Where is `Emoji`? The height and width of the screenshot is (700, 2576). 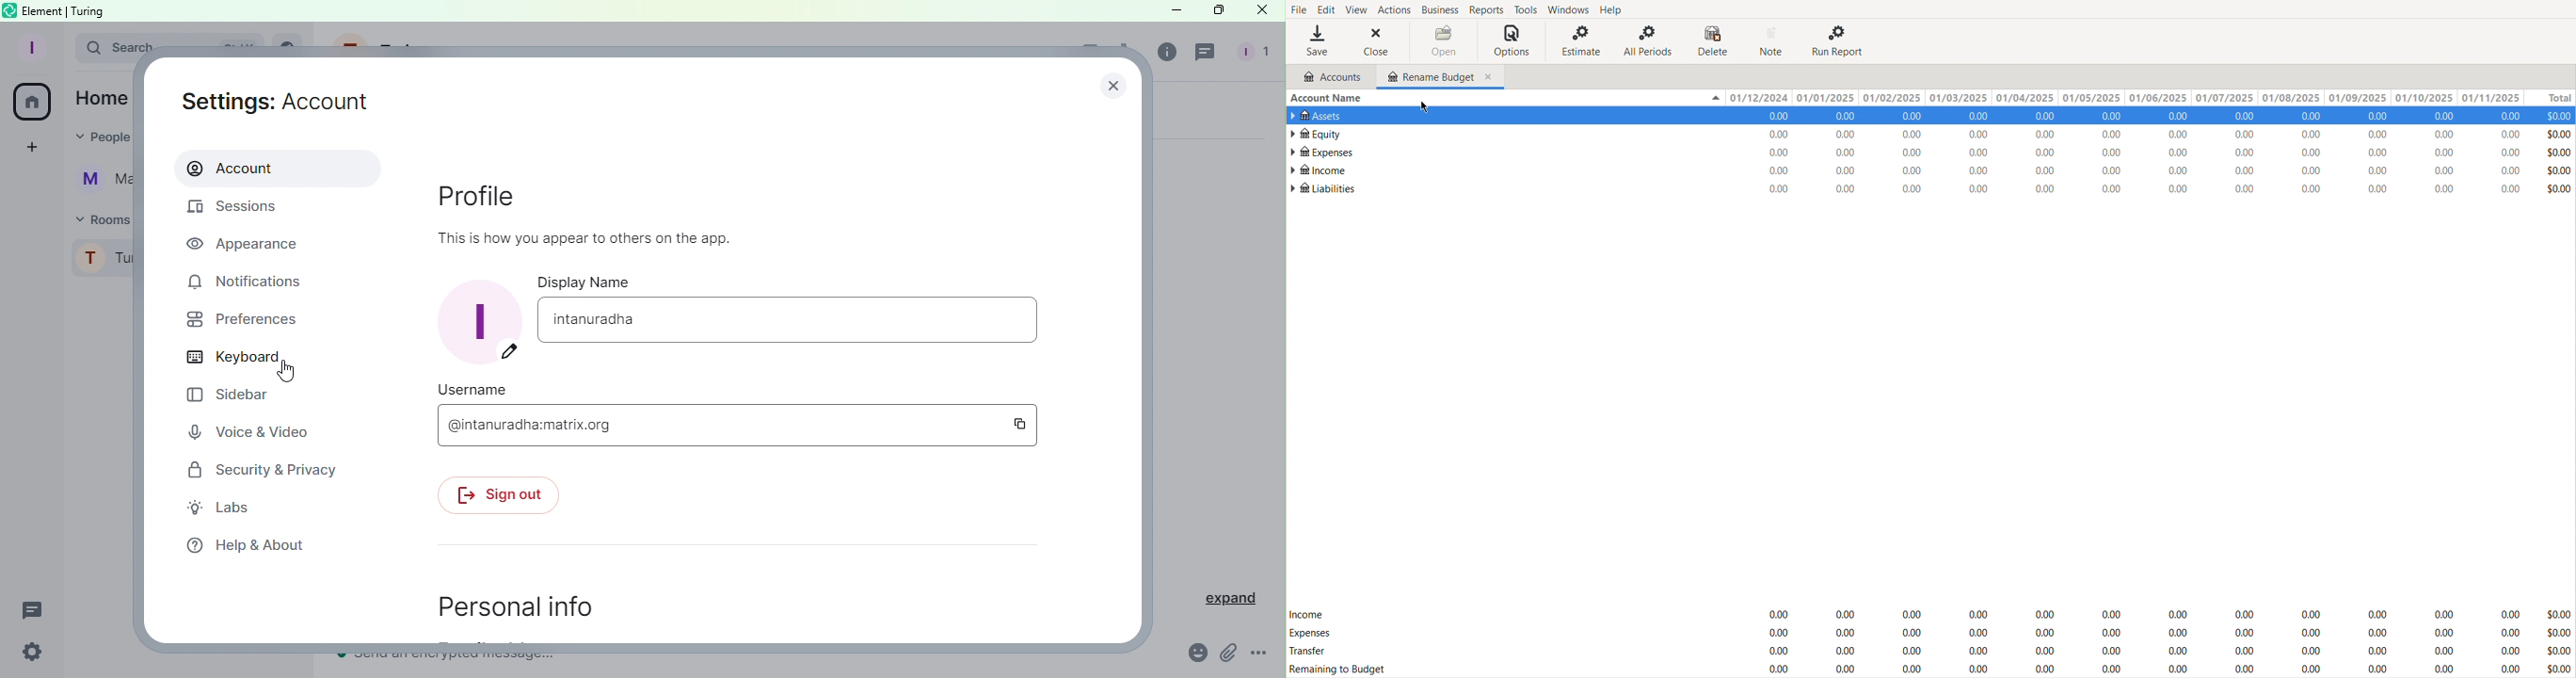 Emoji is located at coordinates (1195, 653).